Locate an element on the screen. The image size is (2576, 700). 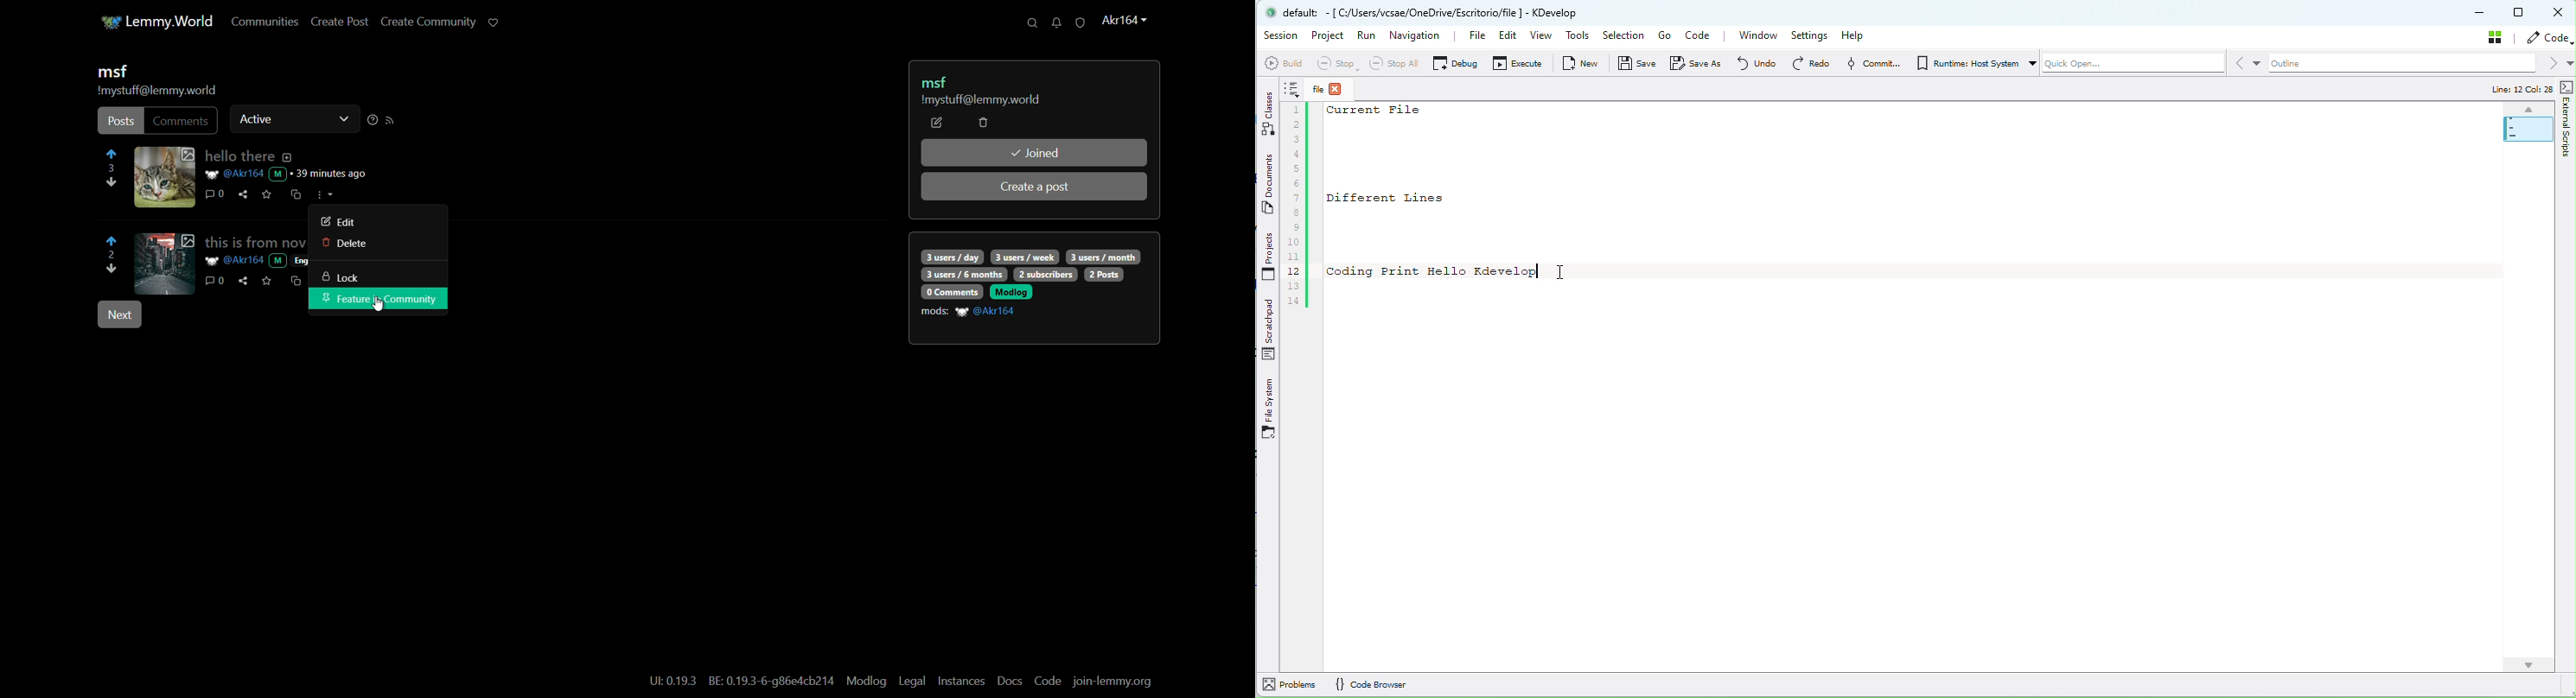
server name is located at coordinates (980, 101).